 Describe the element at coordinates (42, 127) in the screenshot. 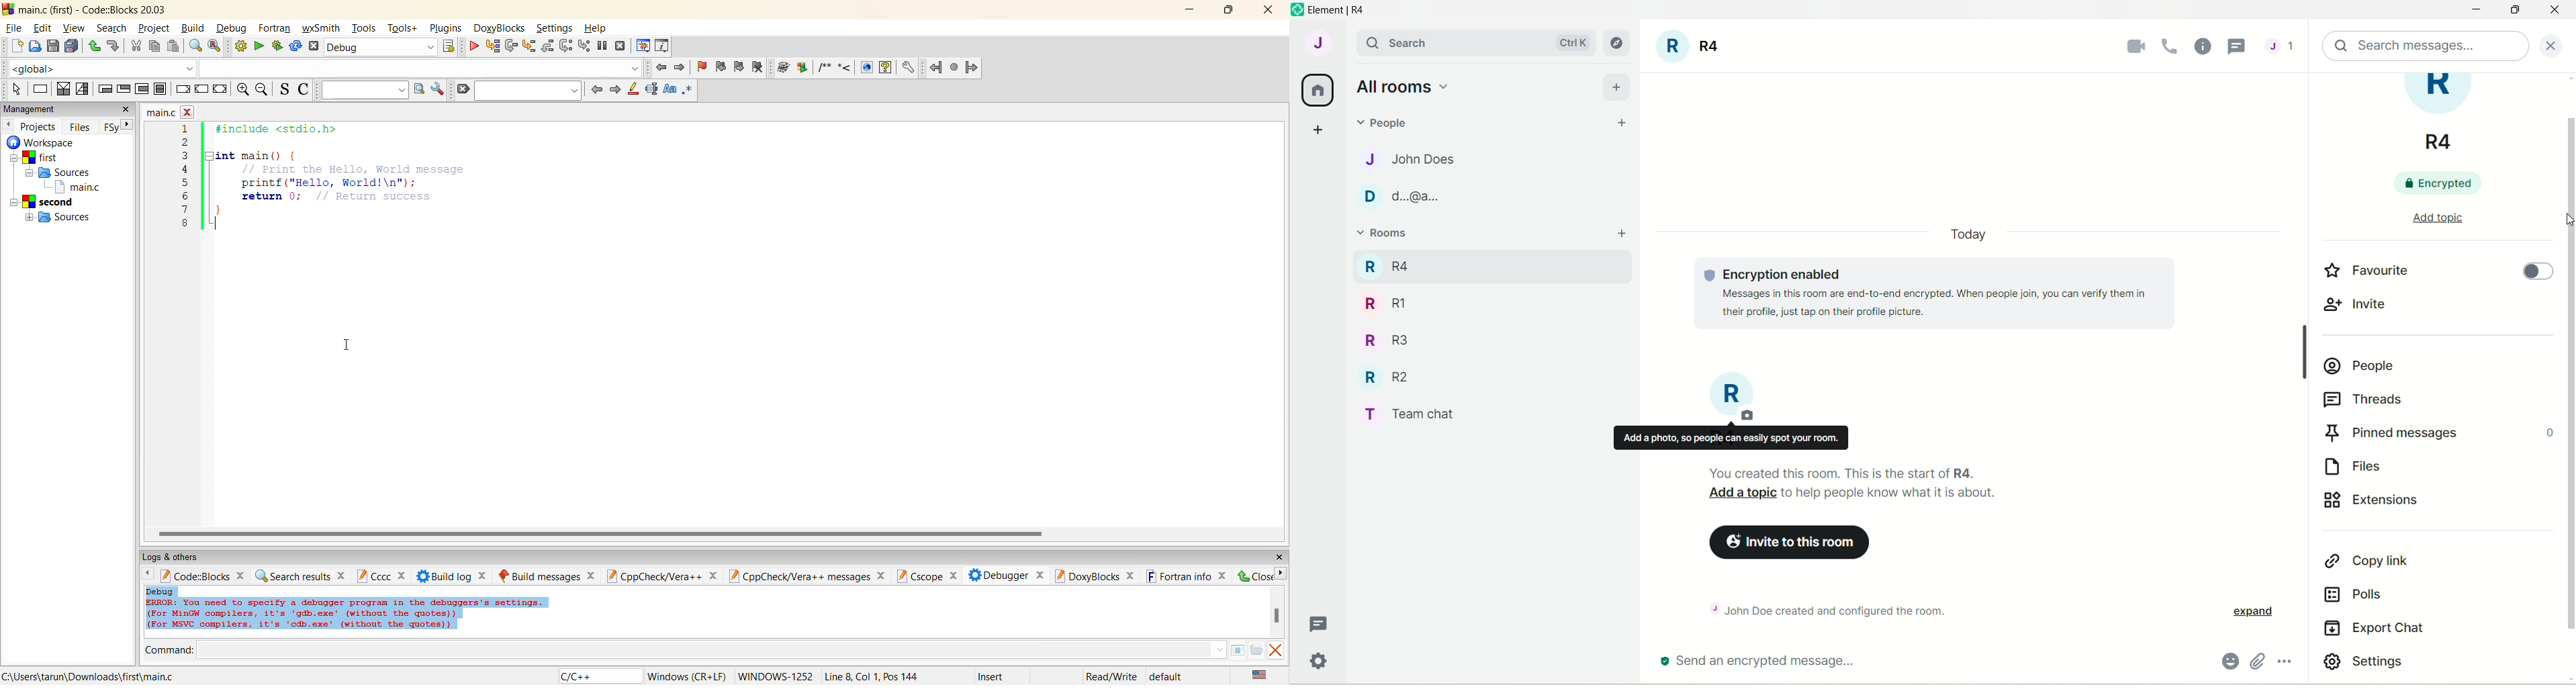

I see `projects` at that location.